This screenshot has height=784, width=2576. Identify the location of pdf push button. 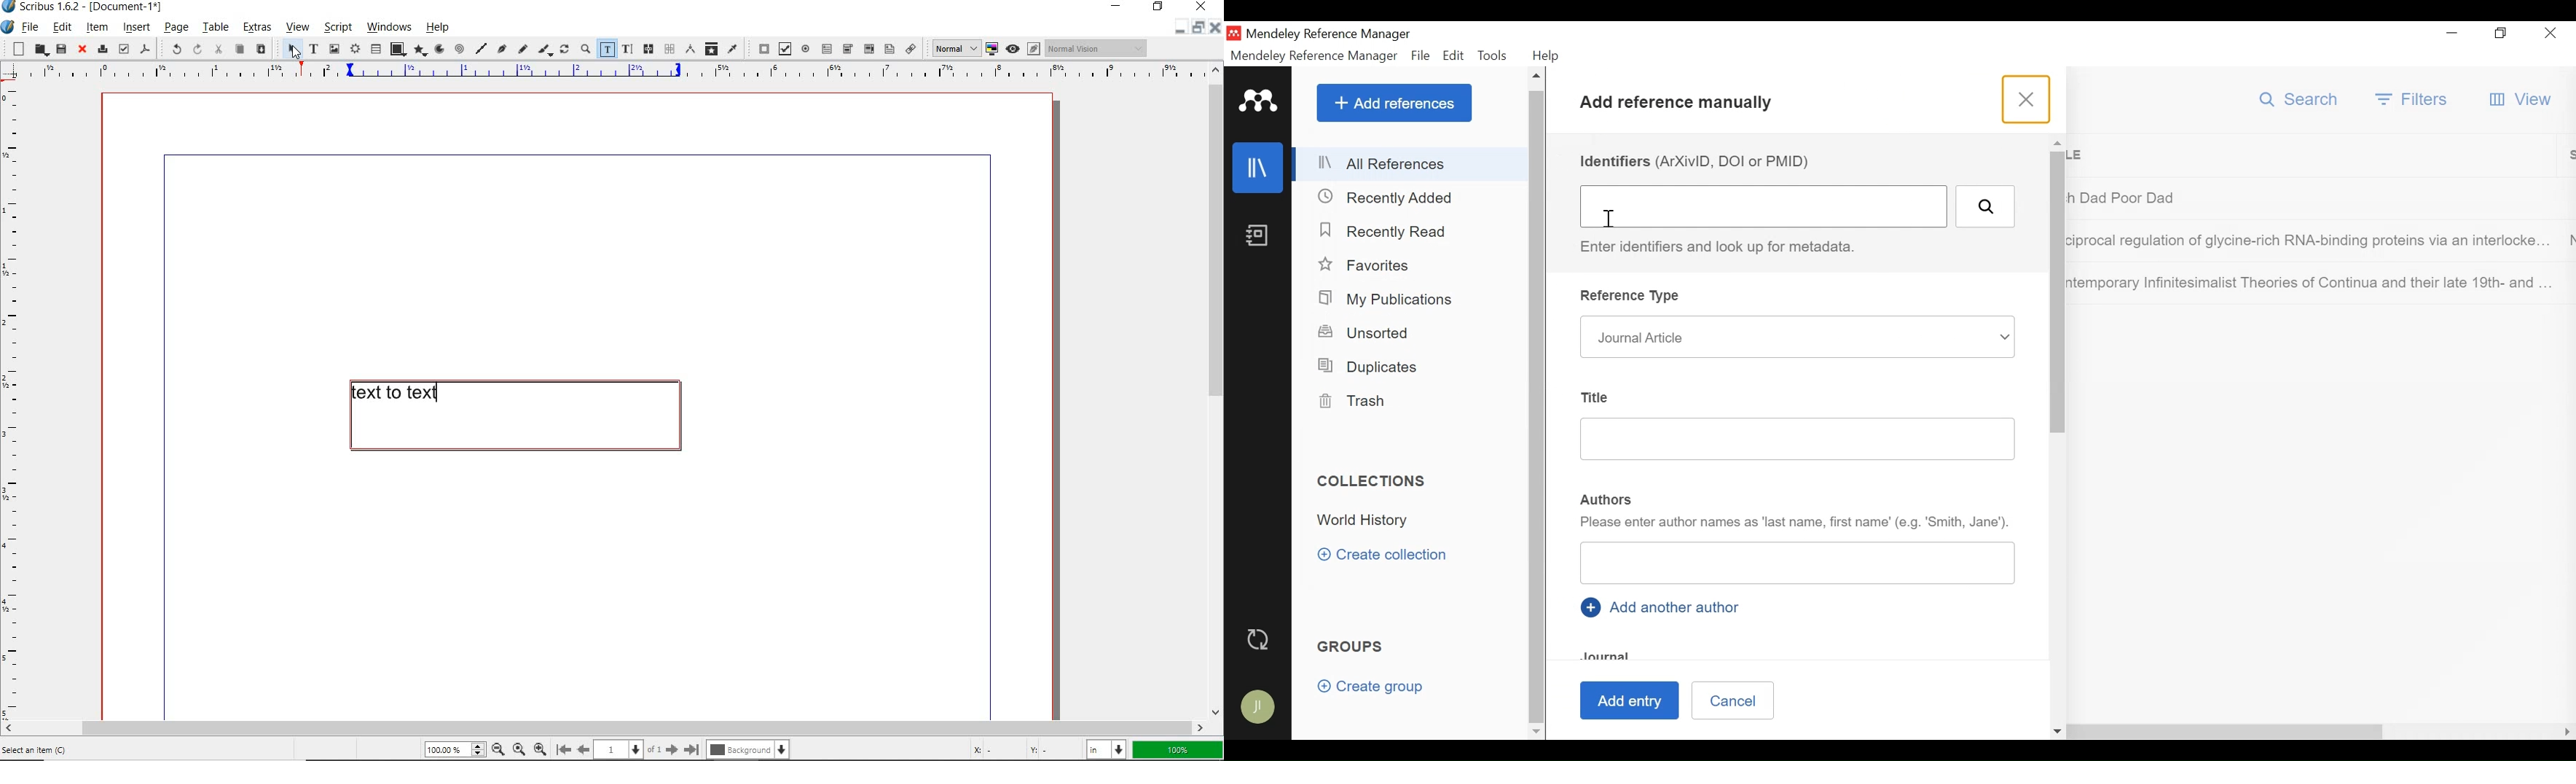
(761, 49).